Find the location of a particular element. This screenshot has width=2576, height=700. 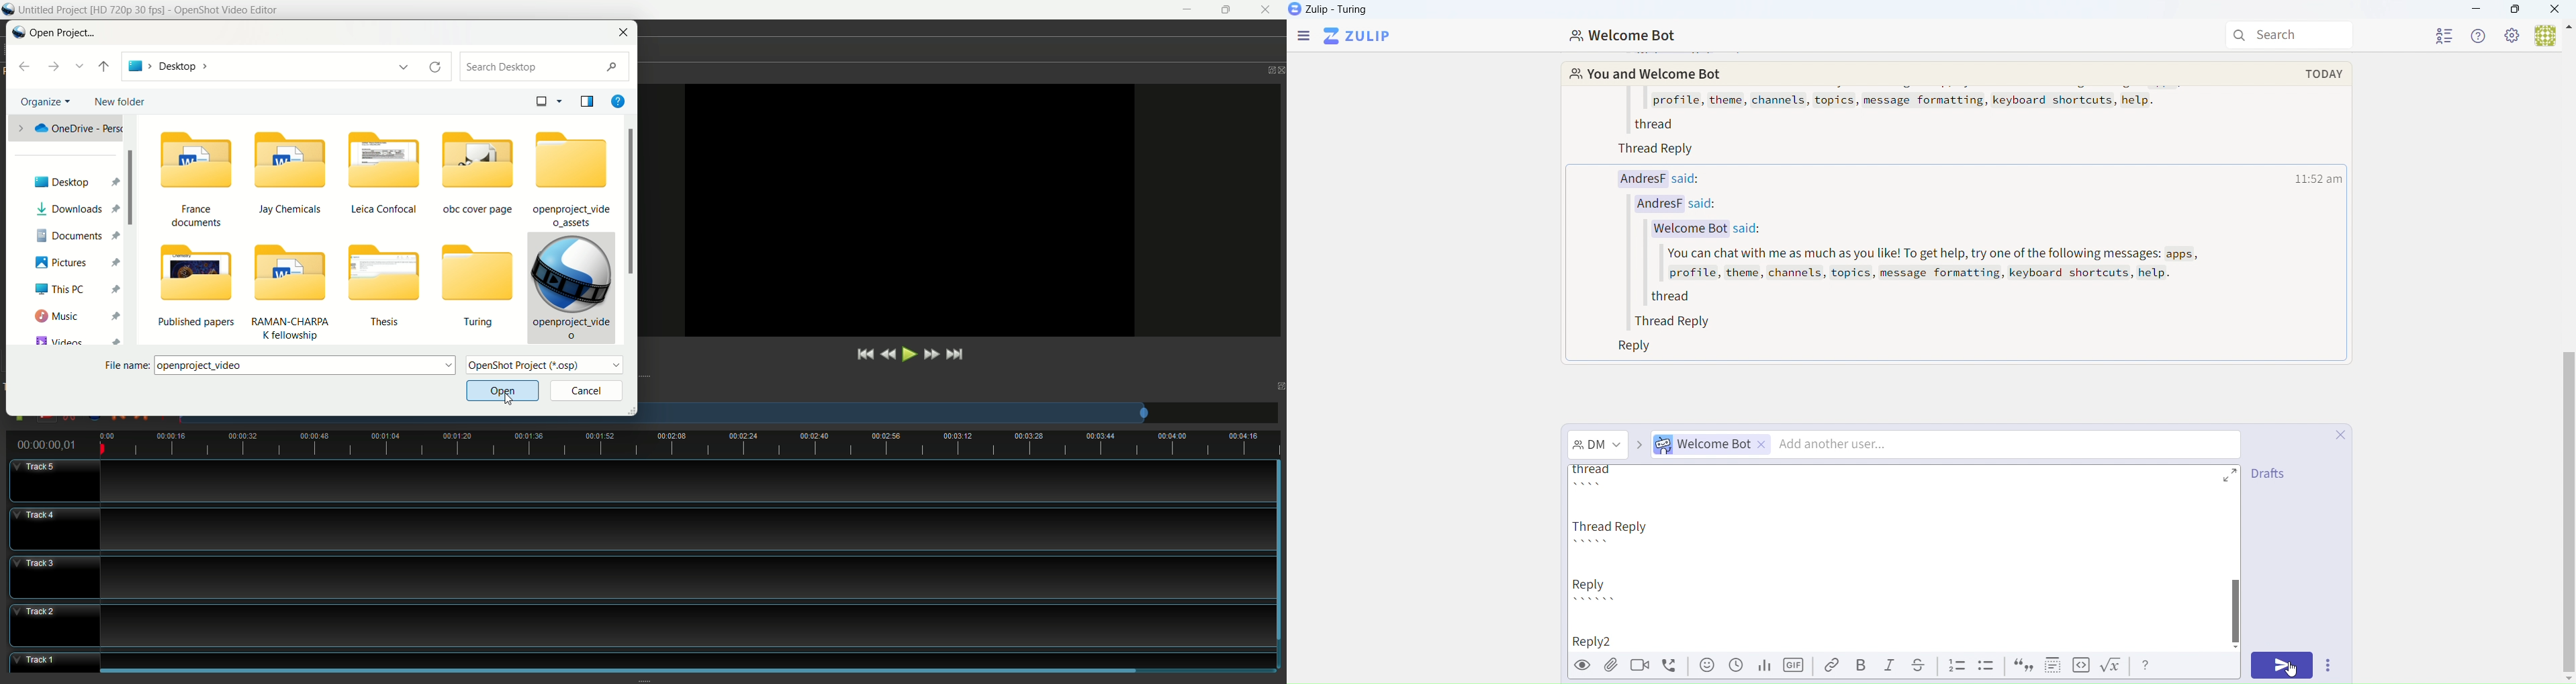

logo is located at coordinates (9, 10).